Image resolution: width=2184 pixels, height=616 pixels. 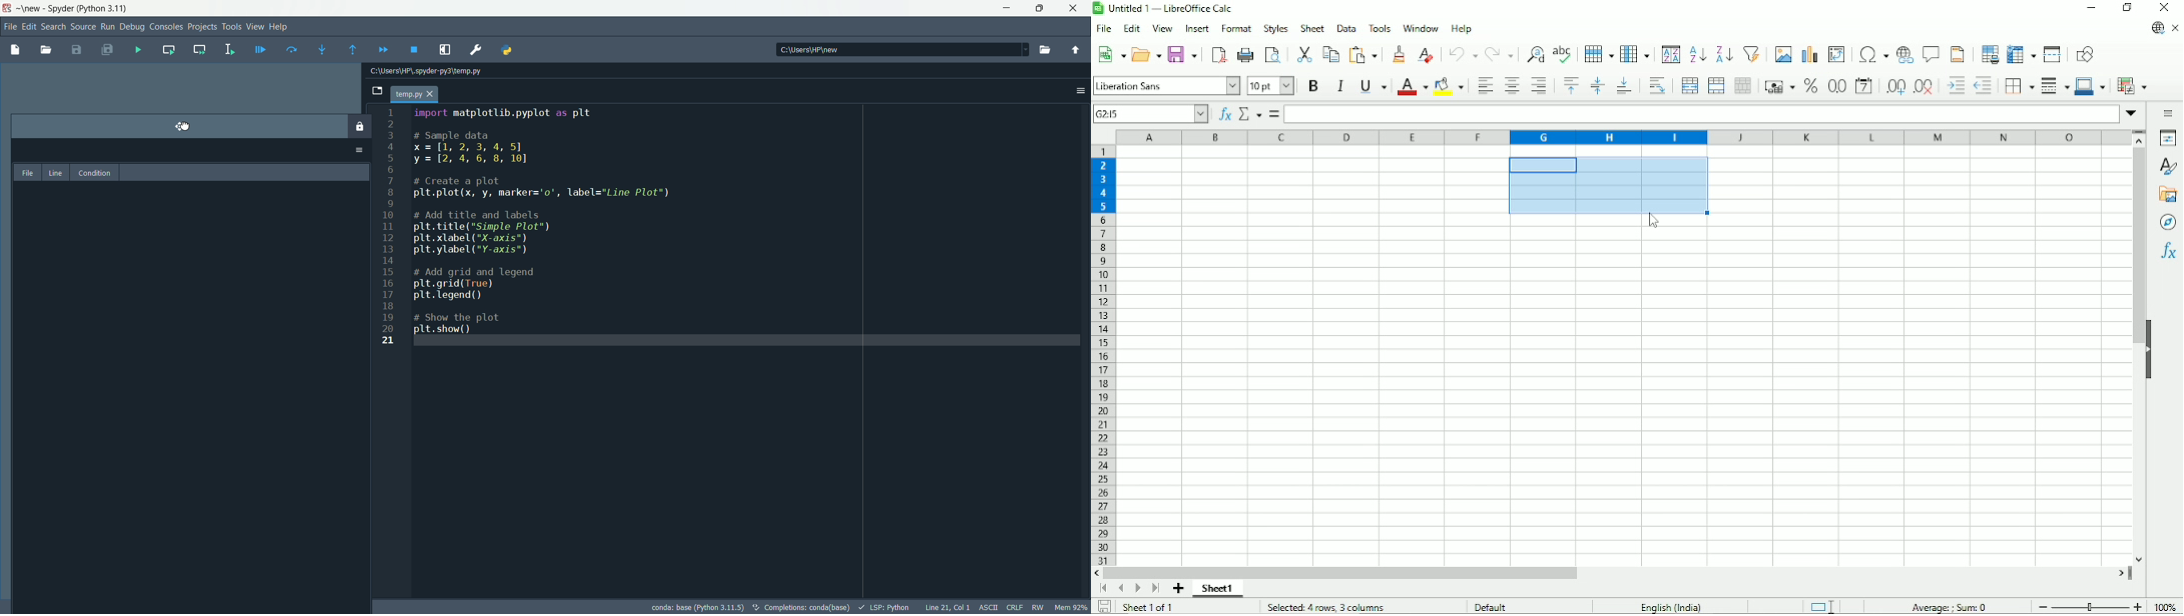 I want to click on view menu, so click(x=255, y=26).